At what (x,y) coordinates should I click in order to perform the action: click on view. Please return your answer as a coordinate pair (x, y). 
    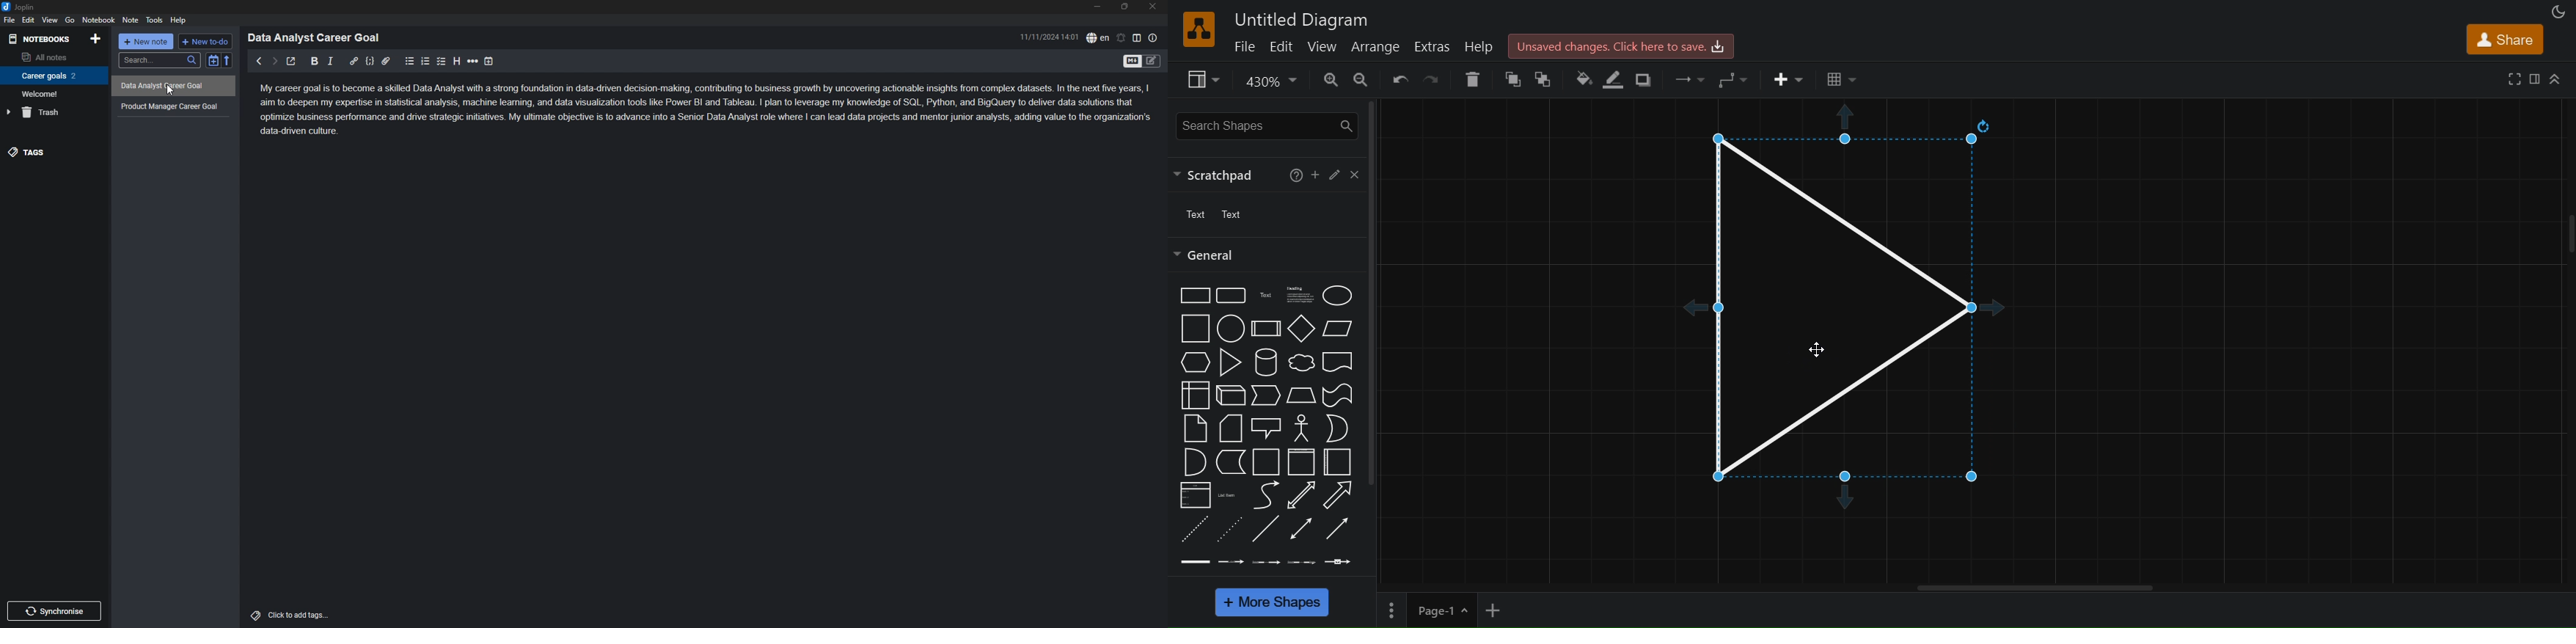
    Looking at the image, I should click on (50, 20).